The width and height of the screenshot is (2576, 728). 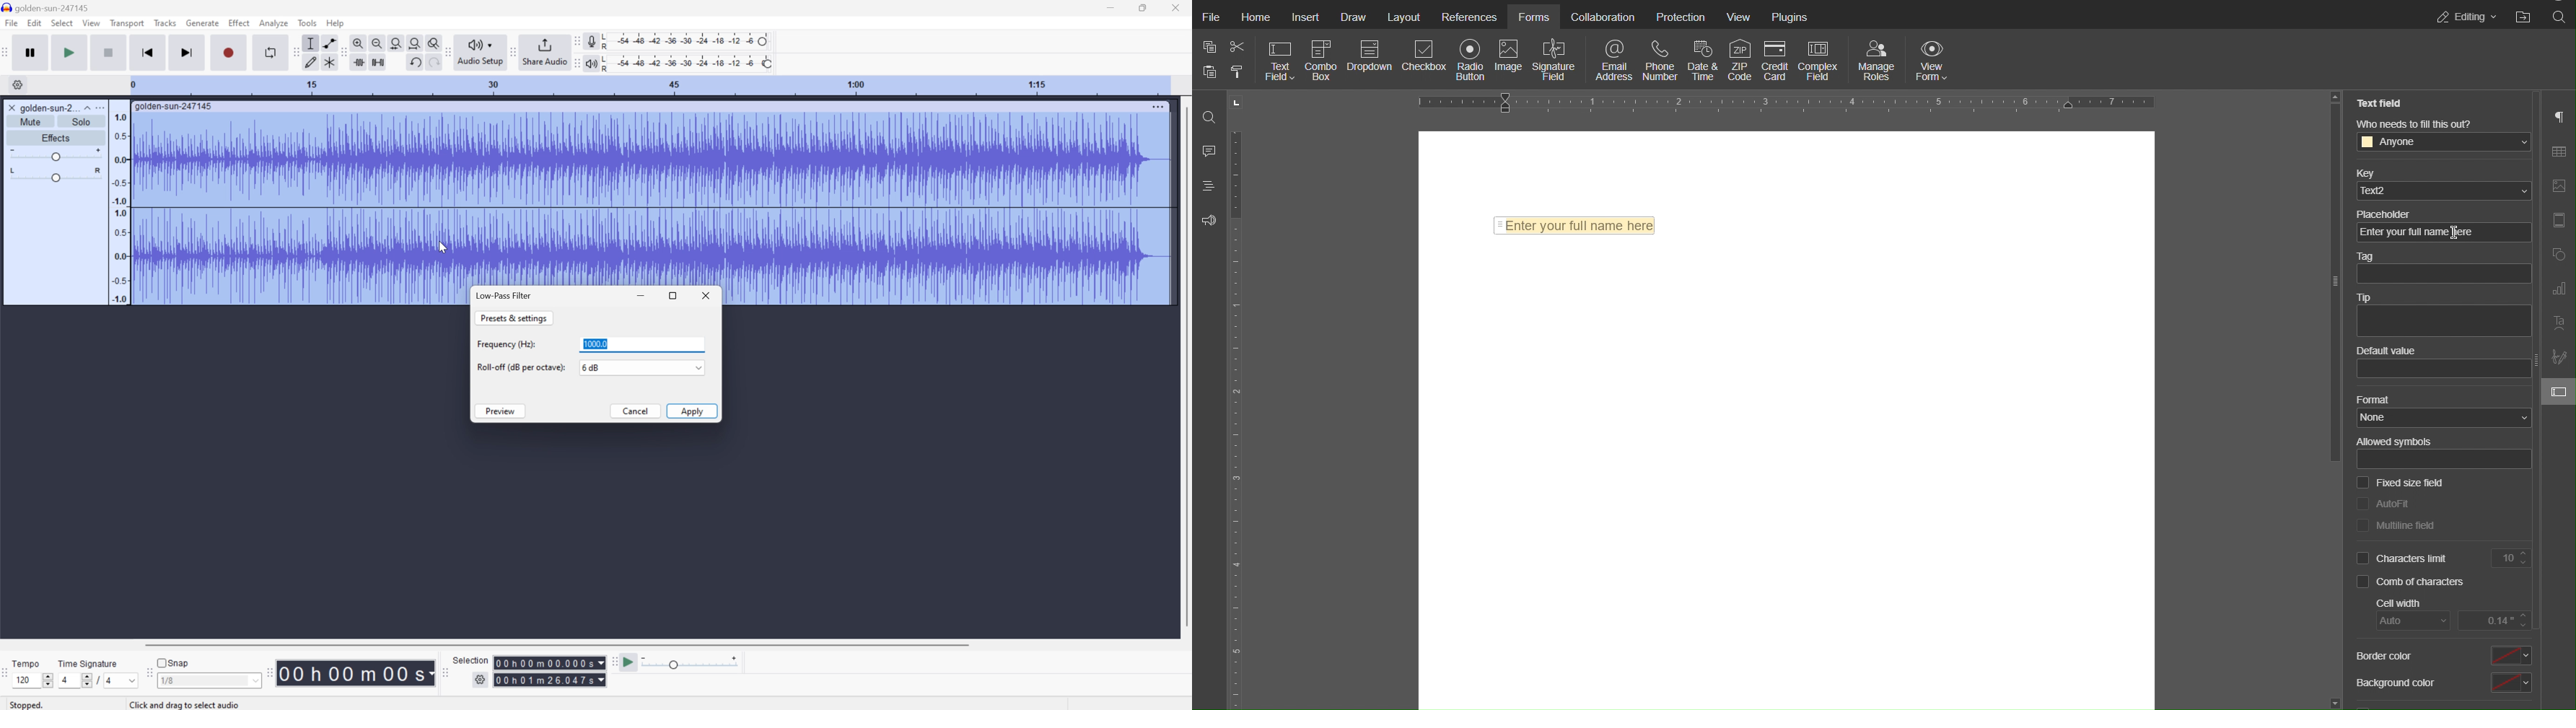 What do you see at coordinates (55, 137) in the screenshot?
I see `Effects` at bounding box center [55, 137].